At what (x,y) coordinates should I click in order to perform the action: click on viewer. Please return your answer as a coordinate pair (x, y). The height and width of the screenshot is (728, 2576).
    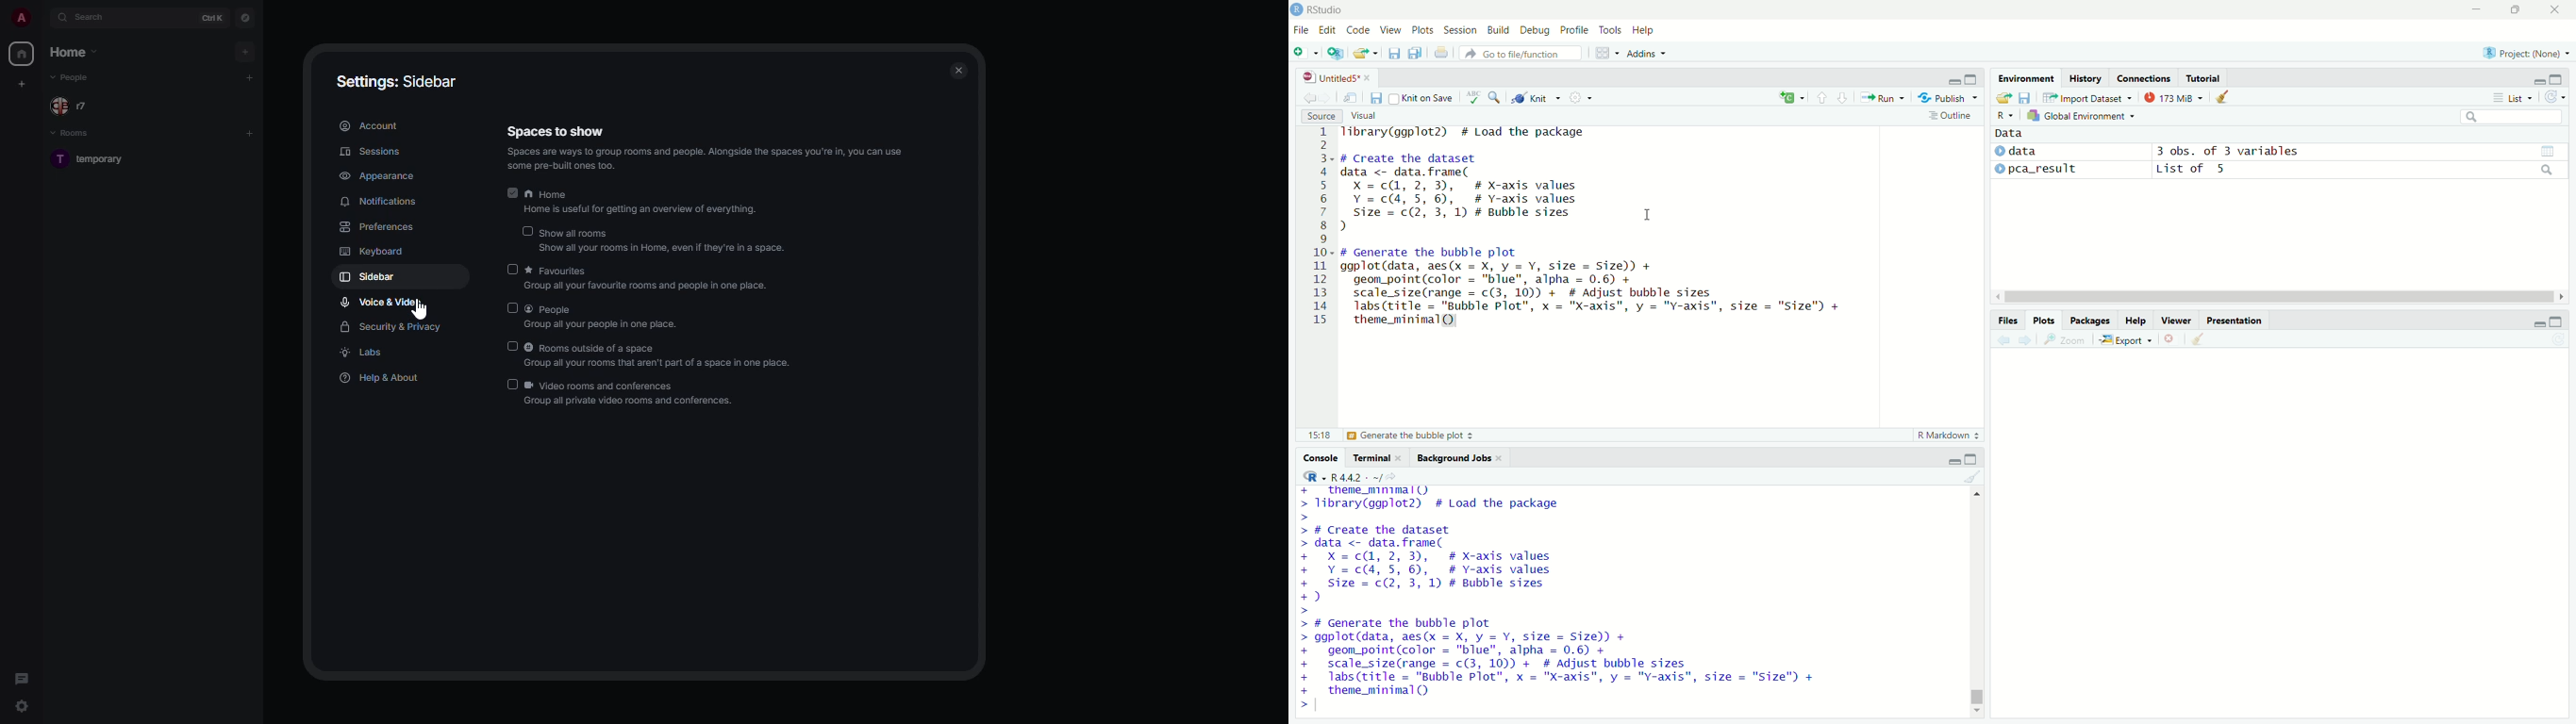
    Looking at the image, I should click on (2177, 320).